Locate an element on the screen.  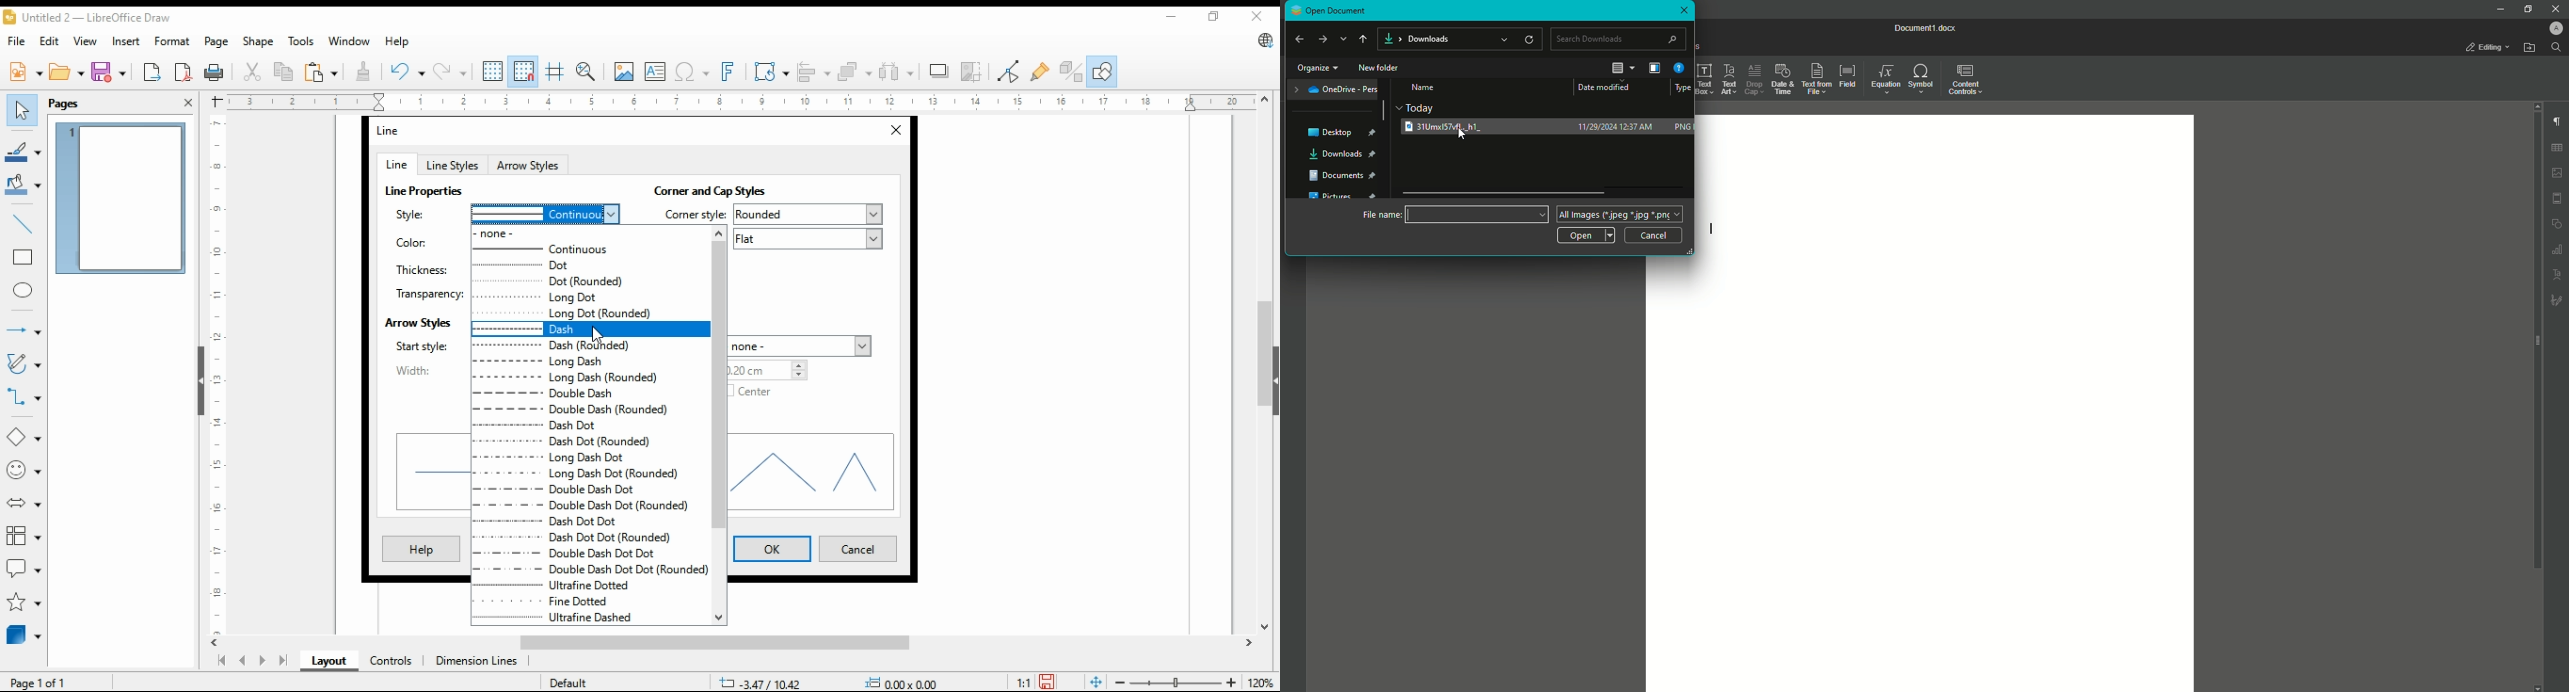
previous page is located at coordinates (243, 662).